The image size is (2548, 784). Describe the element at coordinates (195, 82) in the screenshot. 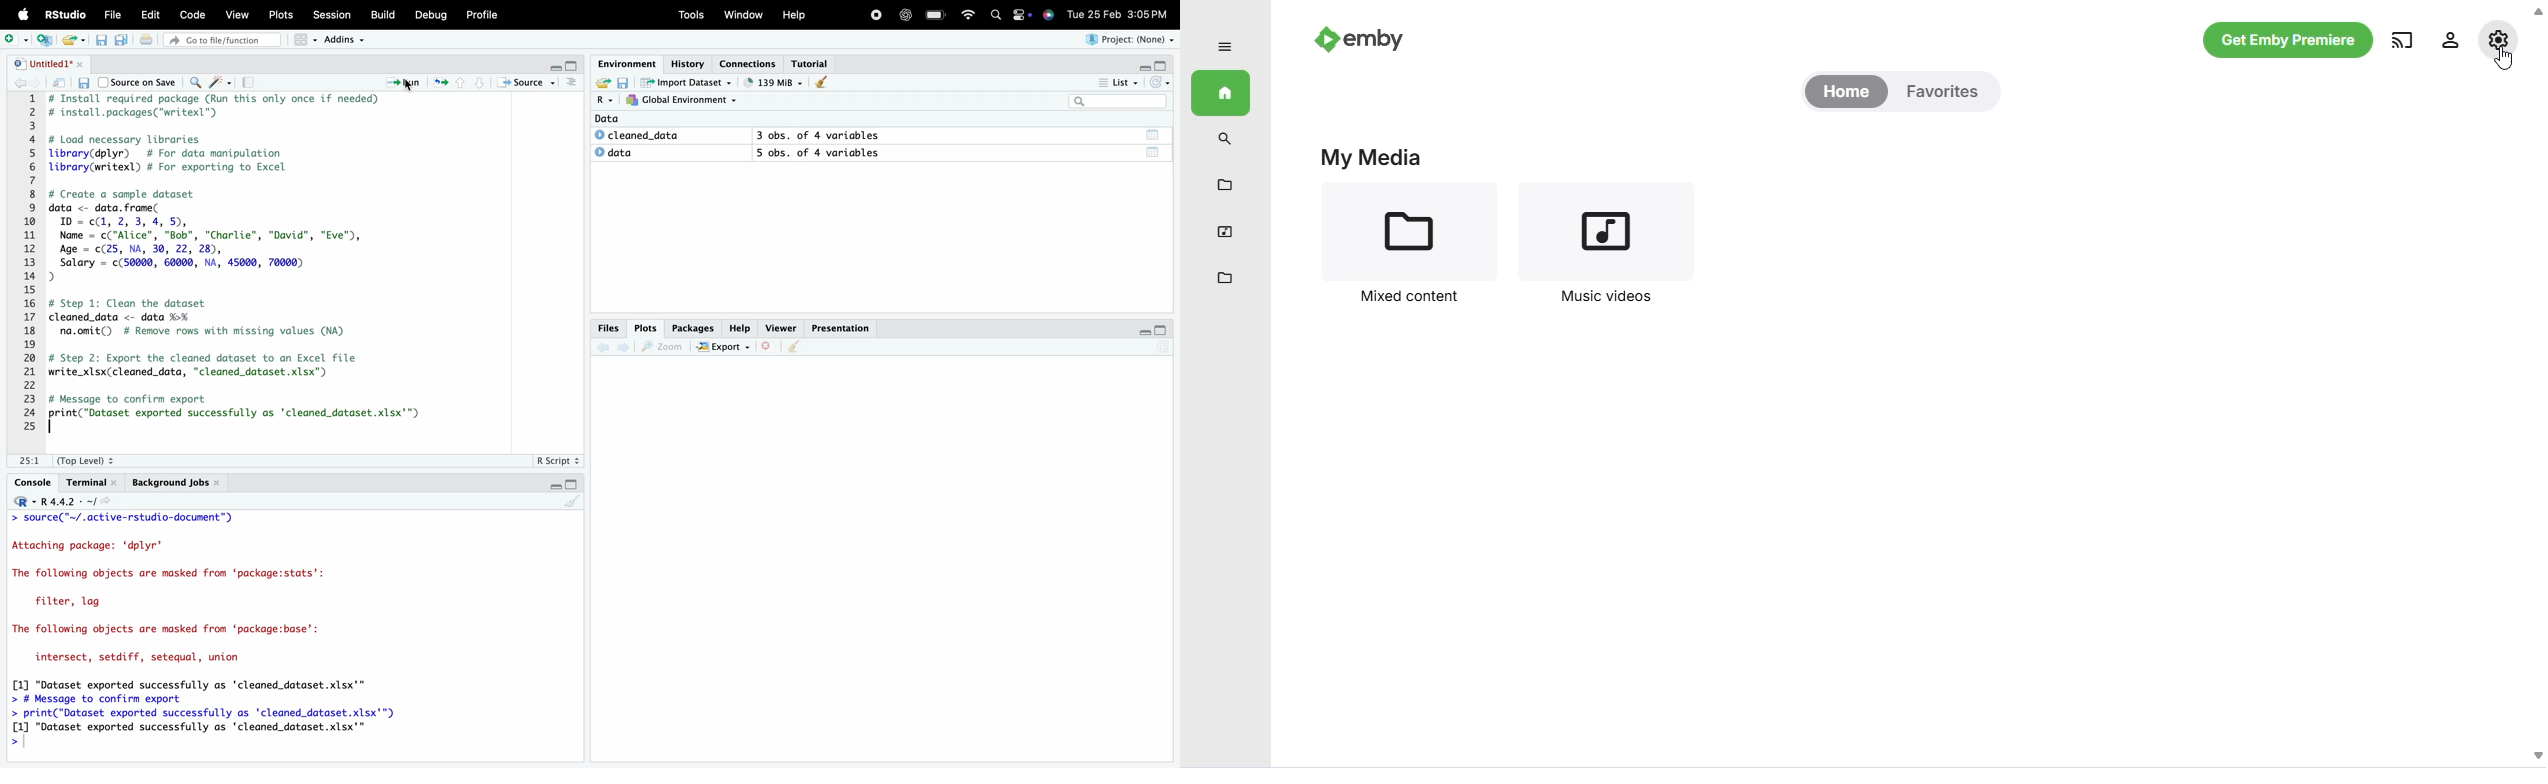

I see `Find/Replace` at that location.